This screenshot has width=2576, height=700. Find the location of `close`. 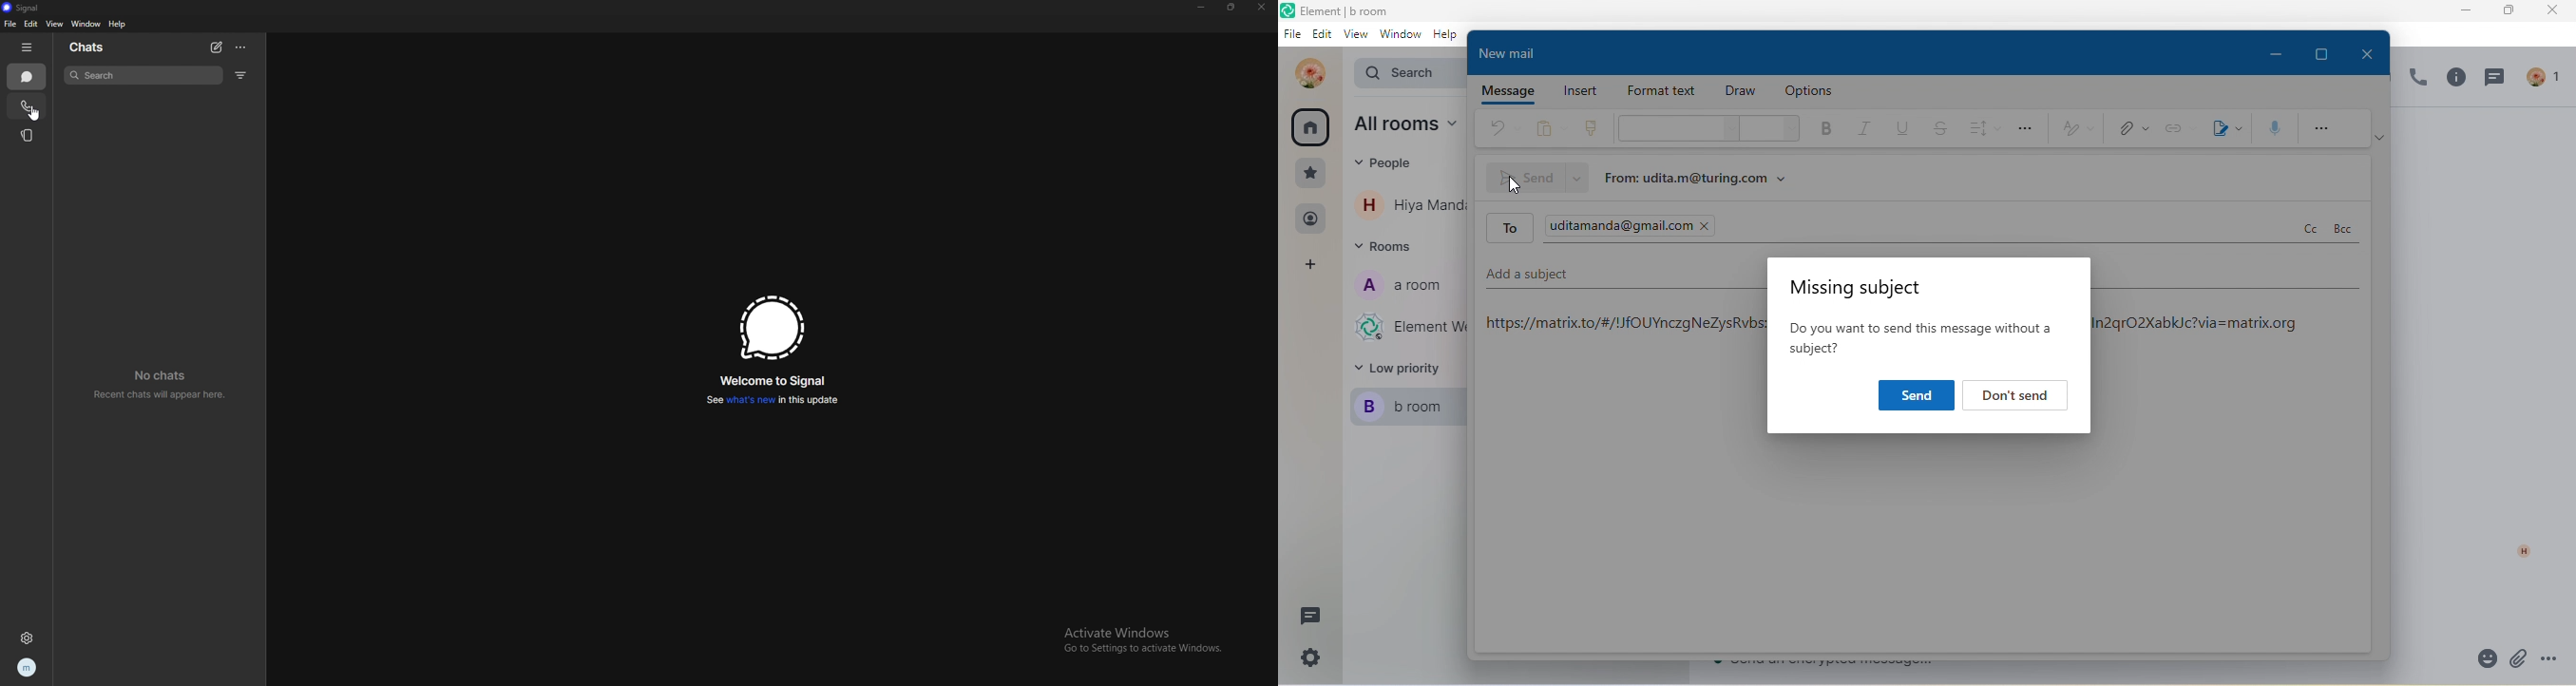

close is located at coordinates (2365, 52).